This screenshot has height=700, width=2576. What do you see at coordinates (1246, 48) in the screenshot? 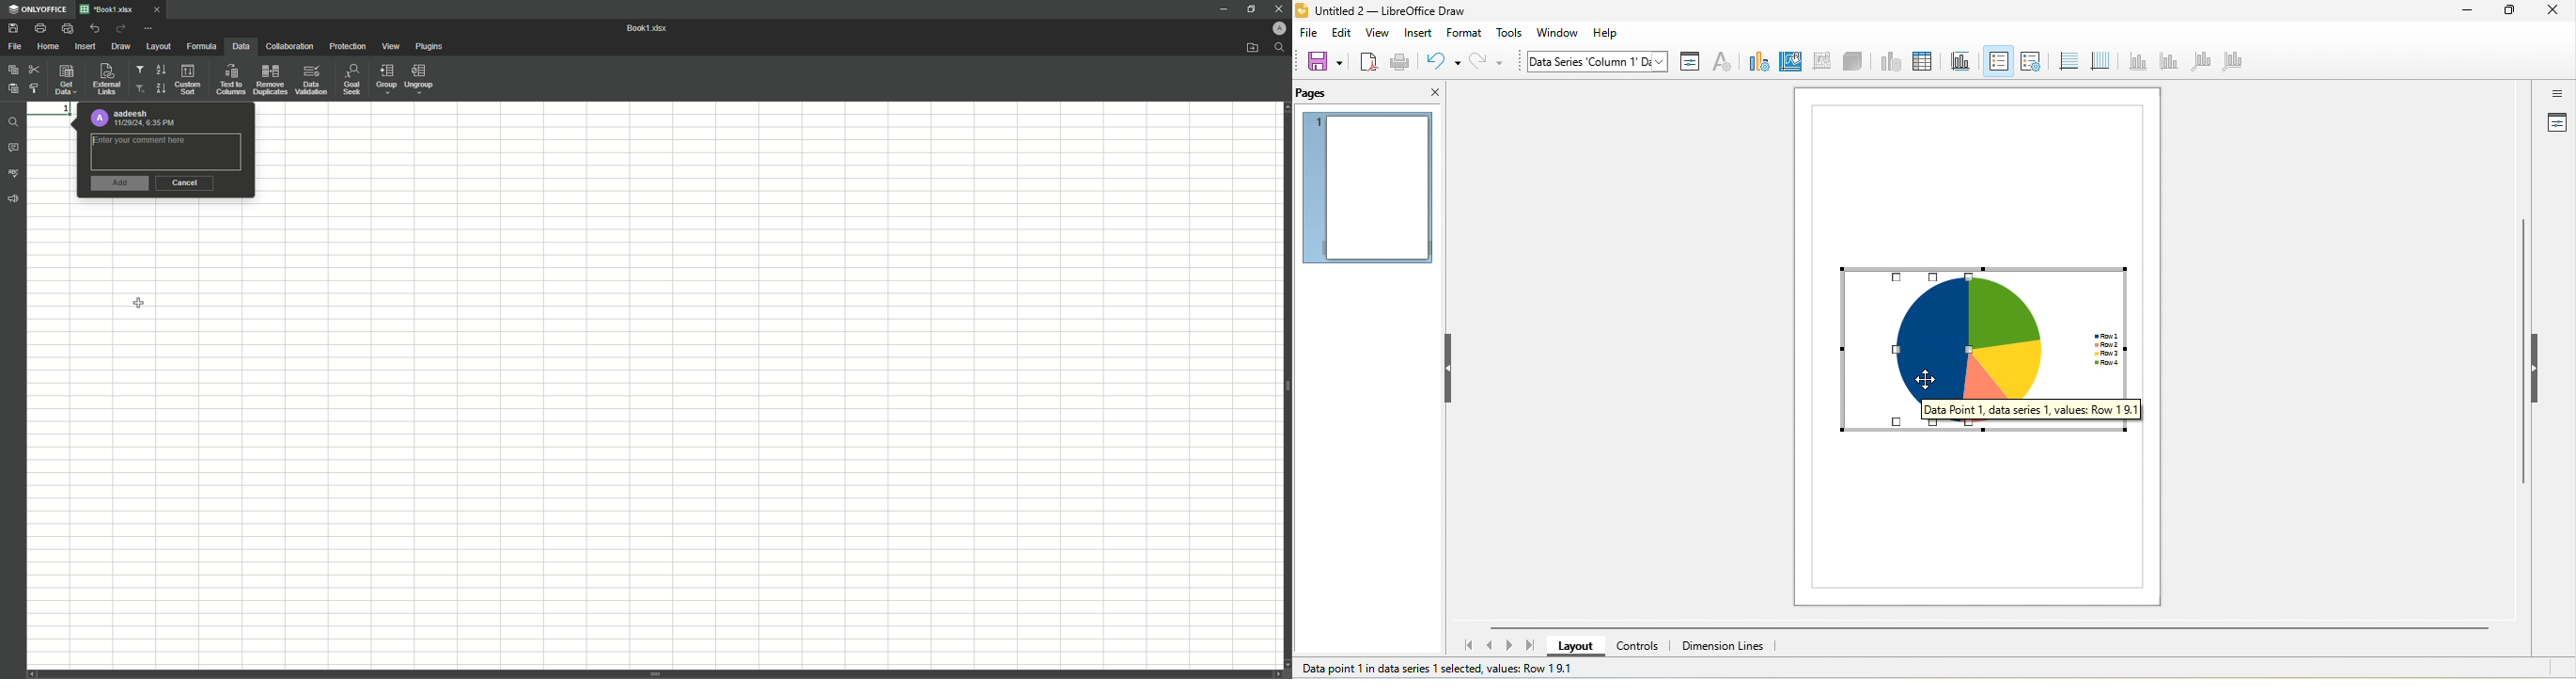
I see `Open from file` at bounding box center [1246, 48].